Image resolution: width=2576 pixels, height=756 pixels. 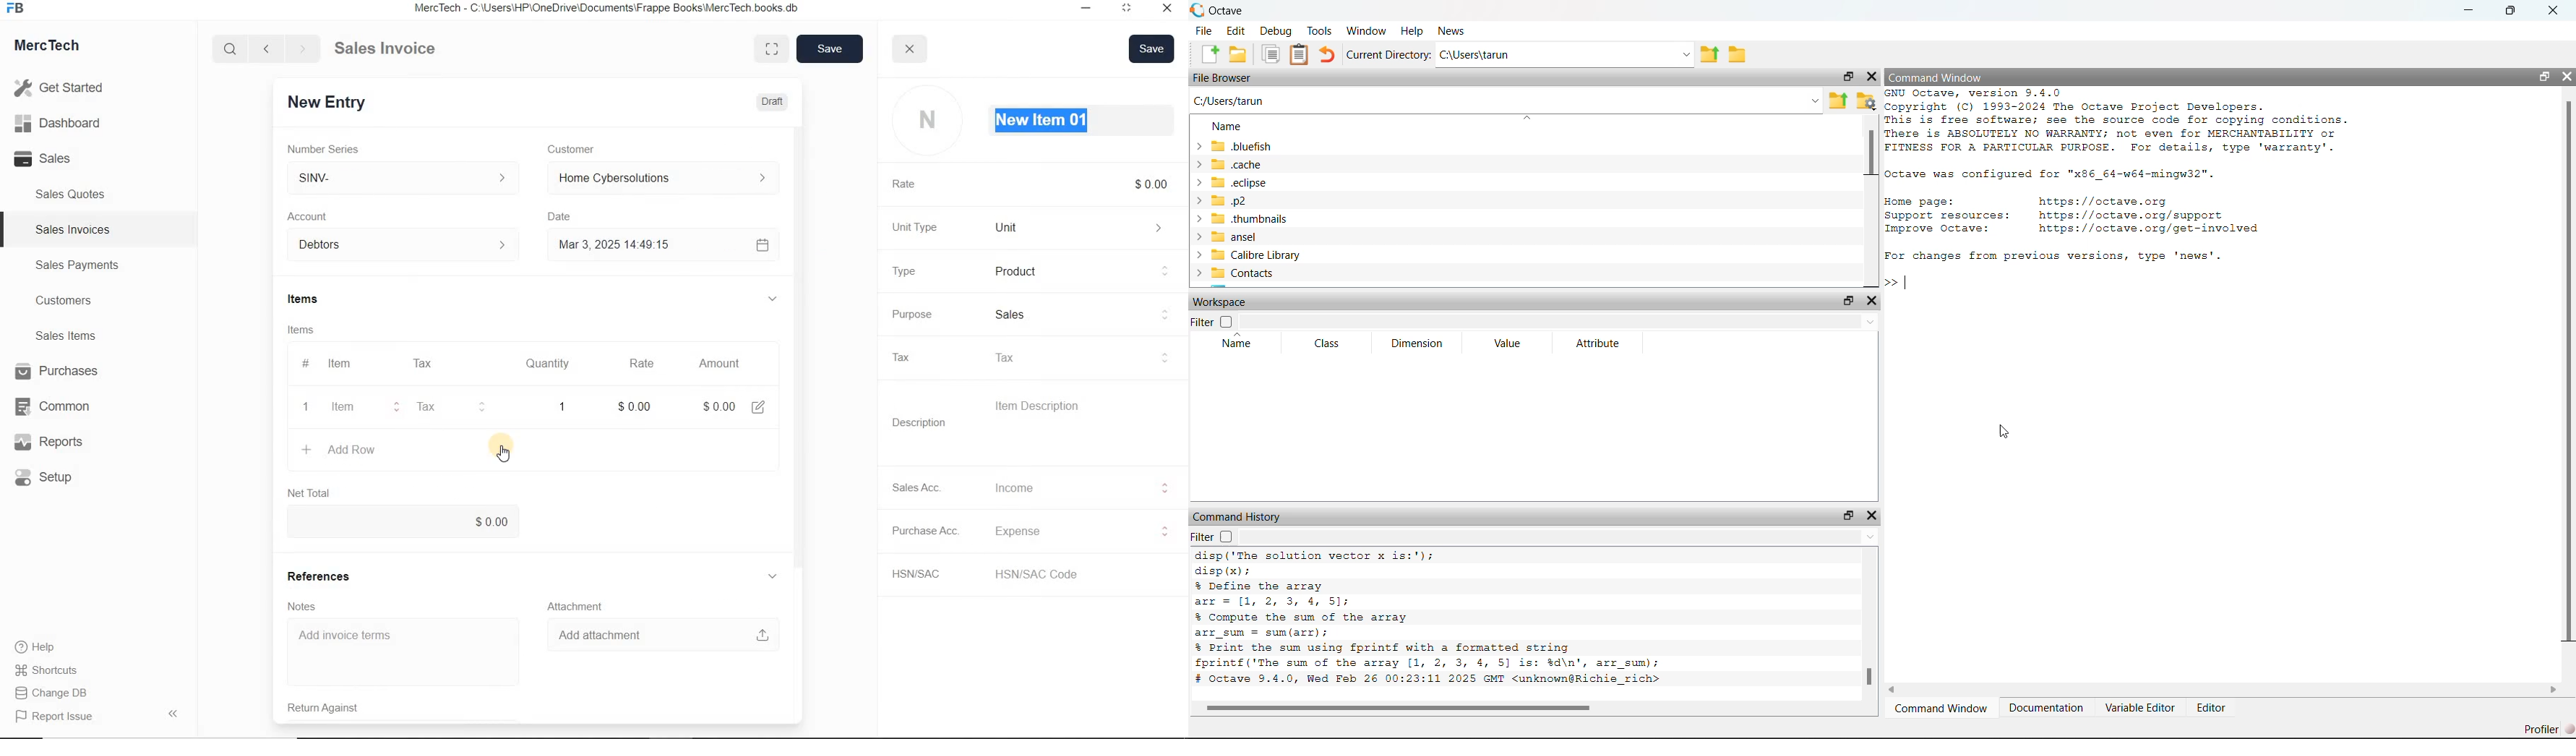 I want to click on Purchases, so click(x=59, y=372).